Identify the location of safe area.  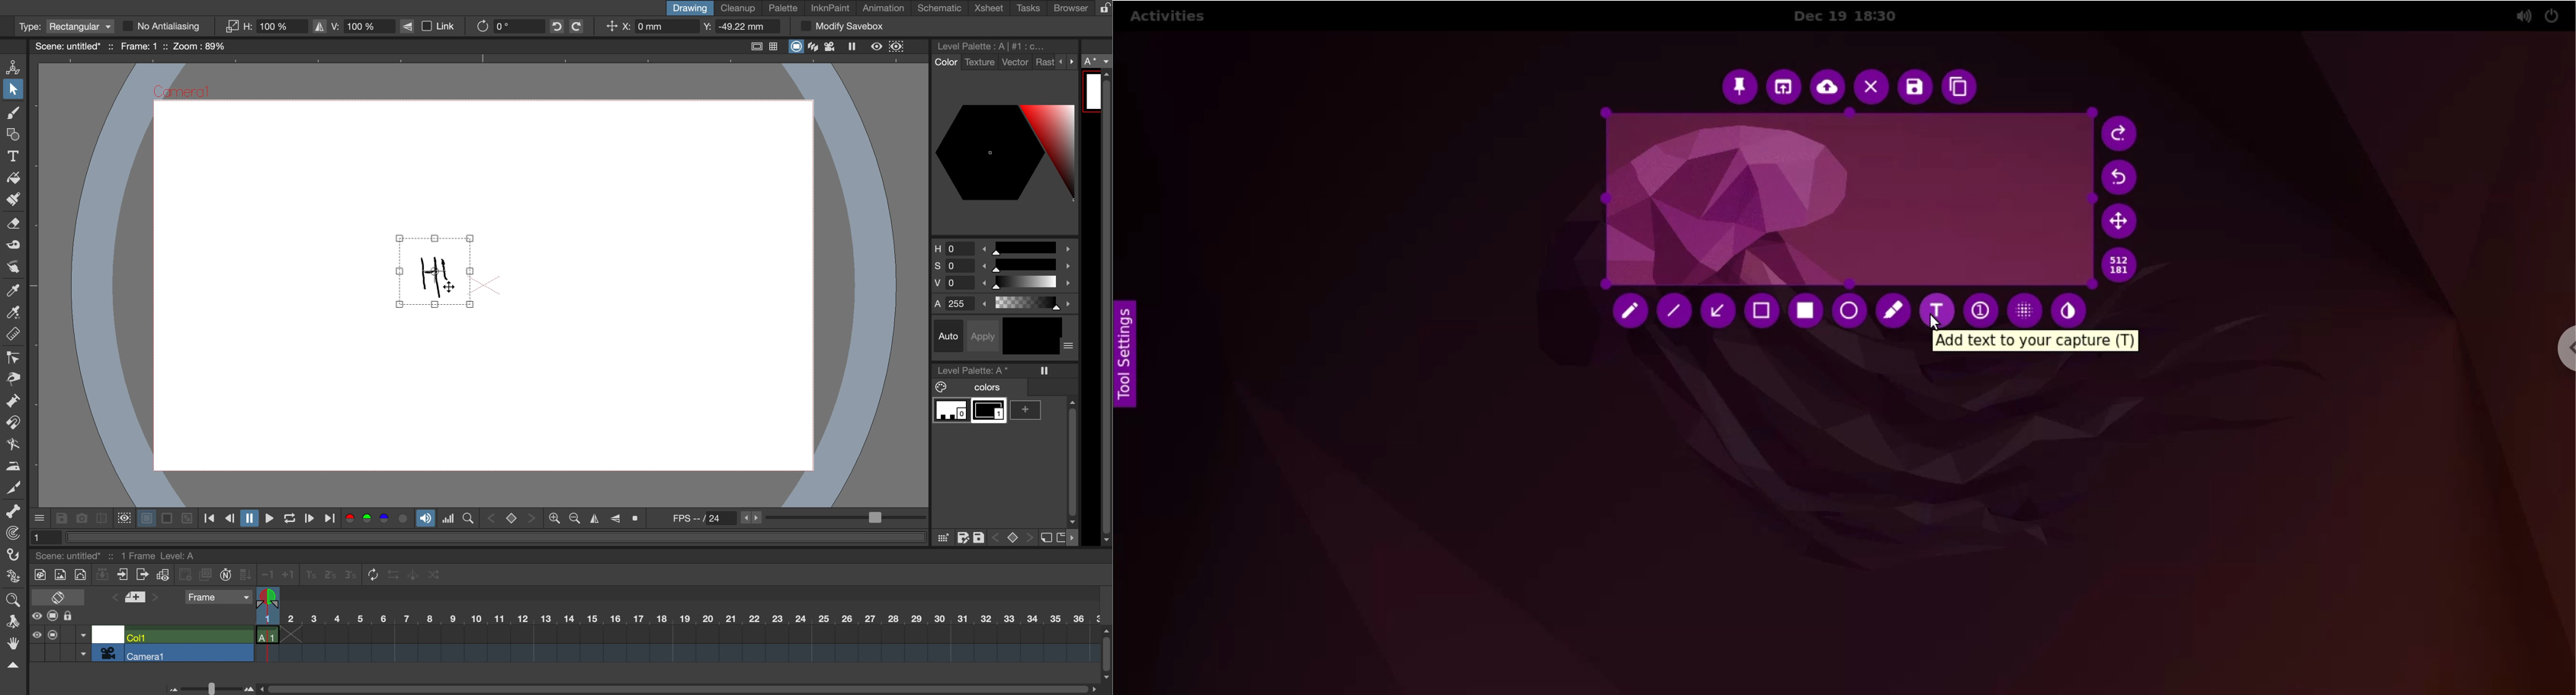
(754, 45).